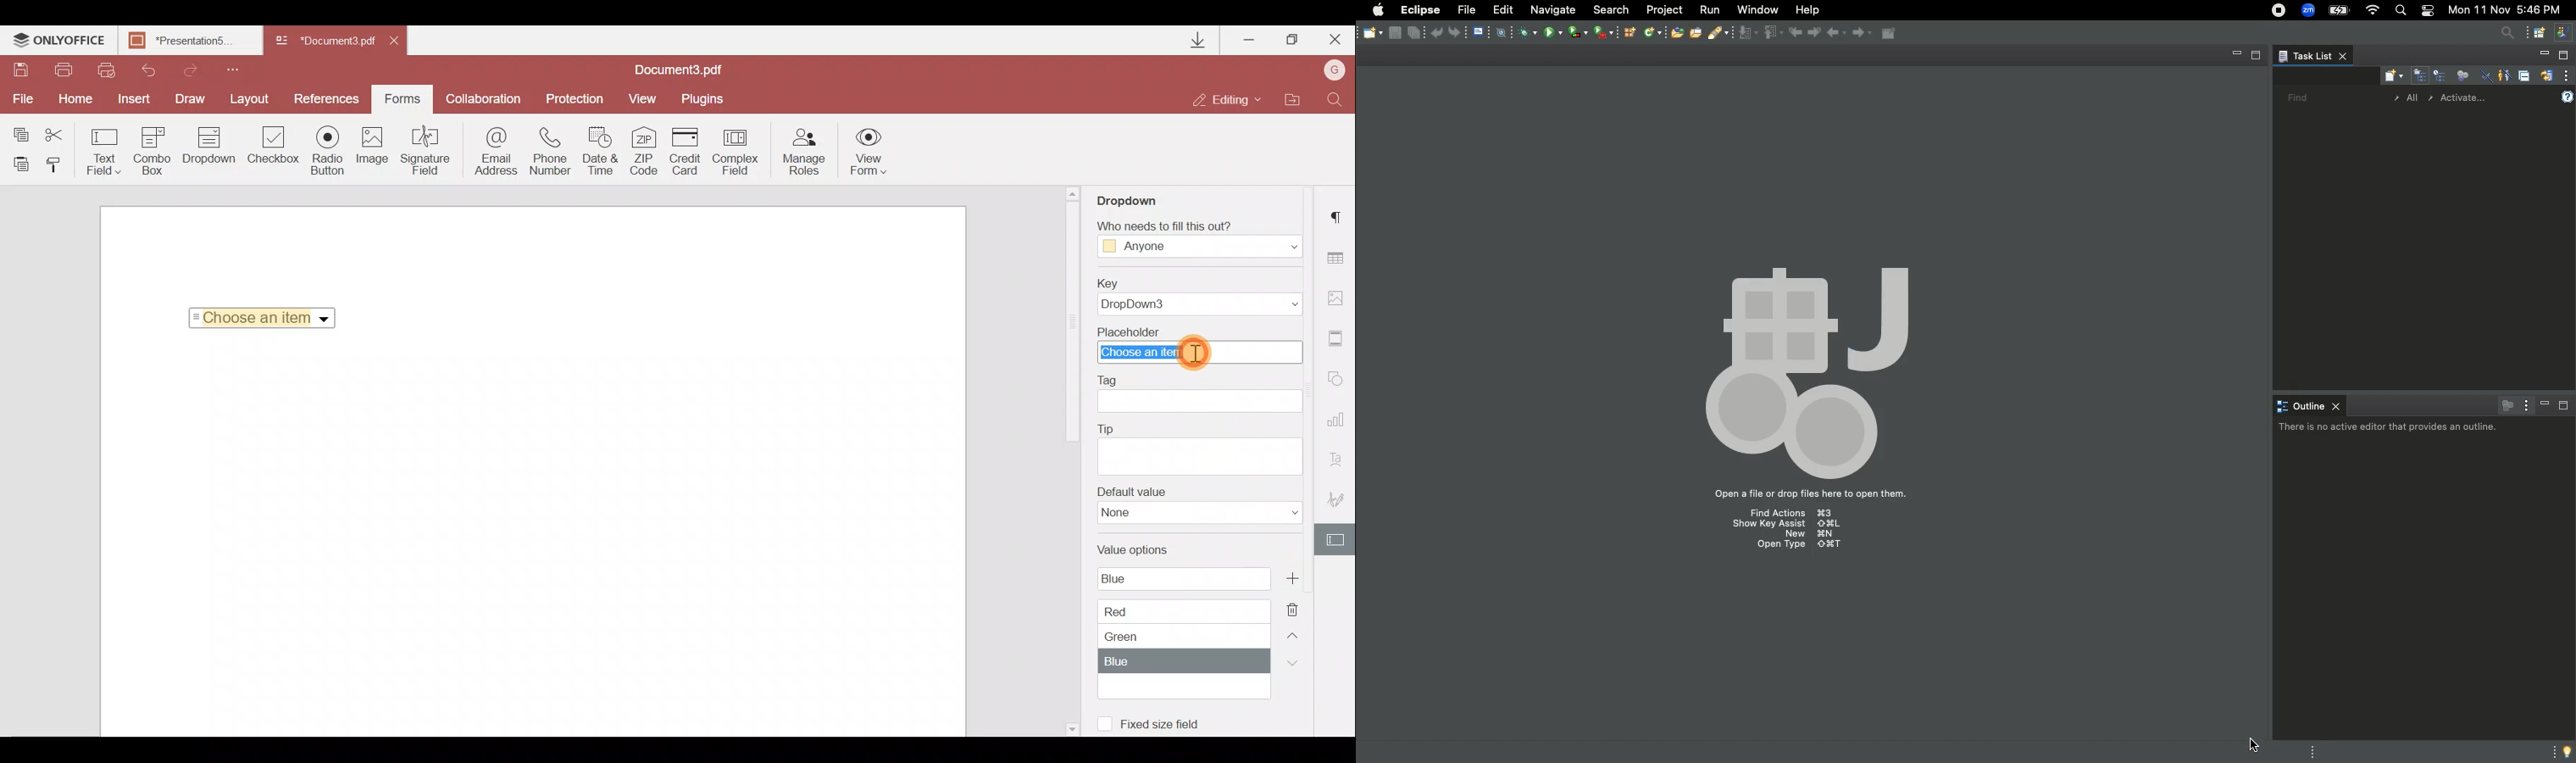 This screenshot has width=2576, height=784. Describe the element at coordinates (1206, 395) in the screenshot. I see `Tag` at that location.